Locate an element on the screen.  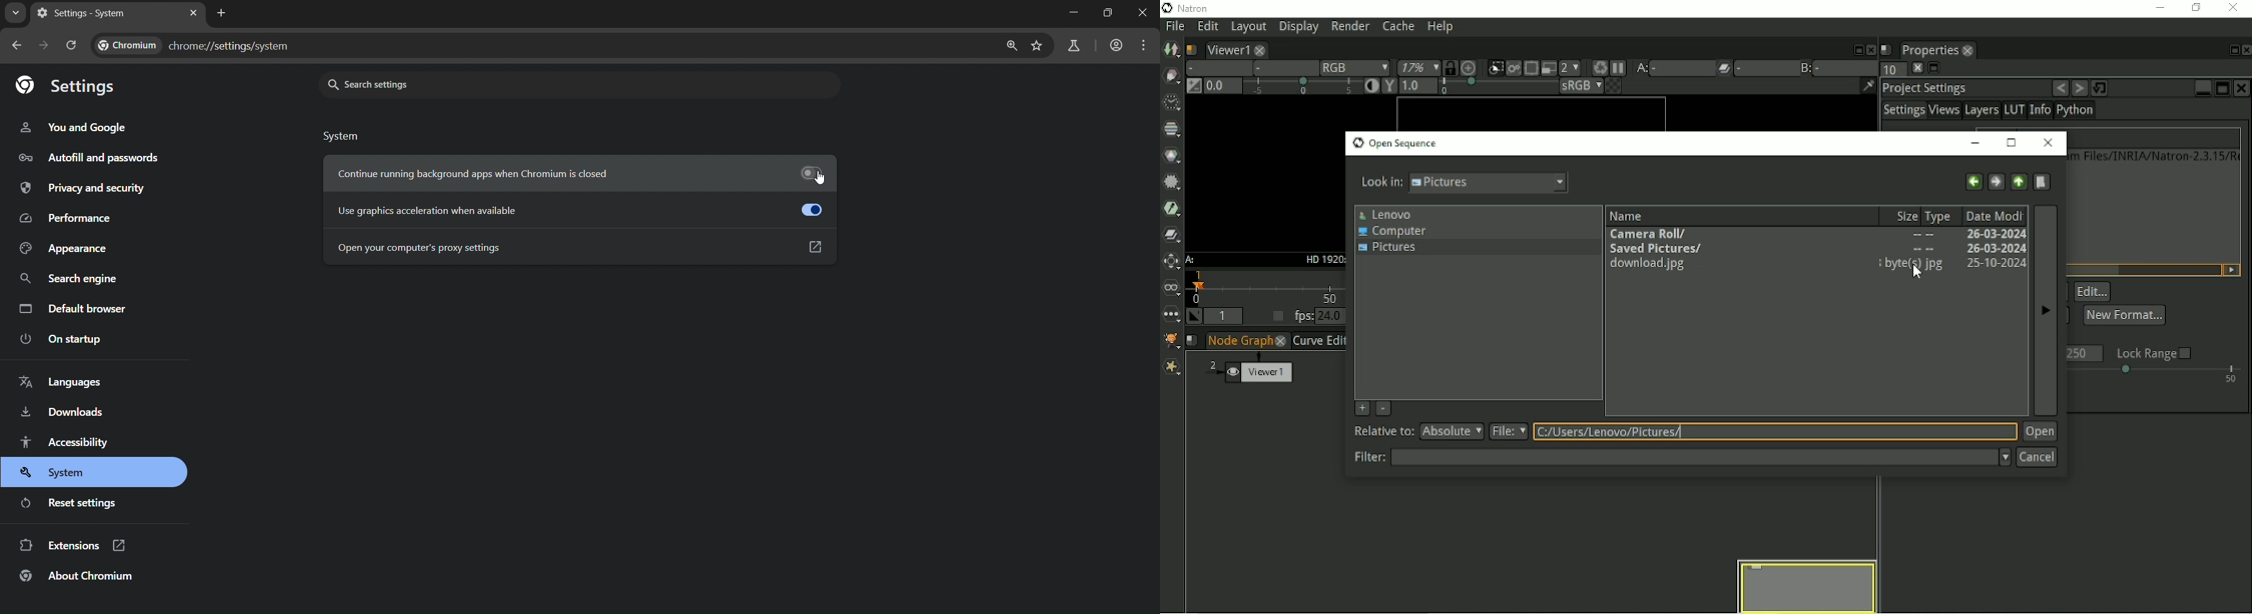
Python is located at coordinates (2078, 112).